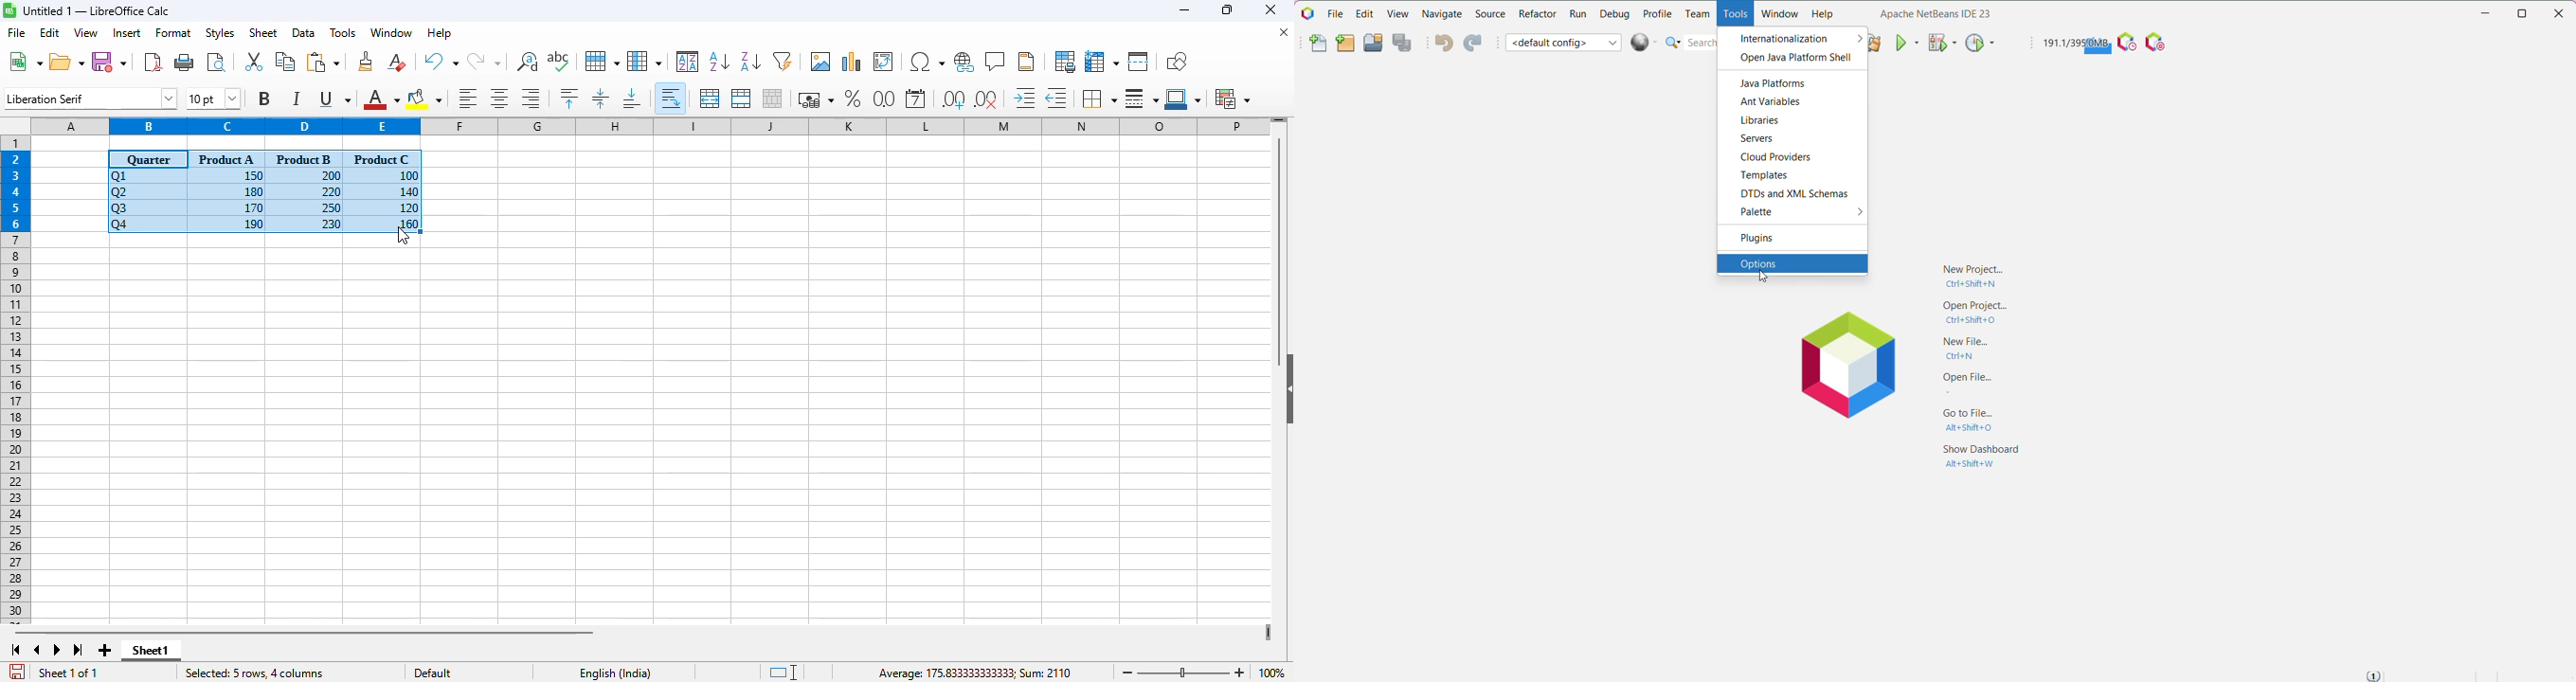 Image resolution: width=2576 pixels, height=700 pixels. What do you see at coordinates (1026, 62) in the screenshot?
I see `headers and footers` at bounding box center [1026, 62].